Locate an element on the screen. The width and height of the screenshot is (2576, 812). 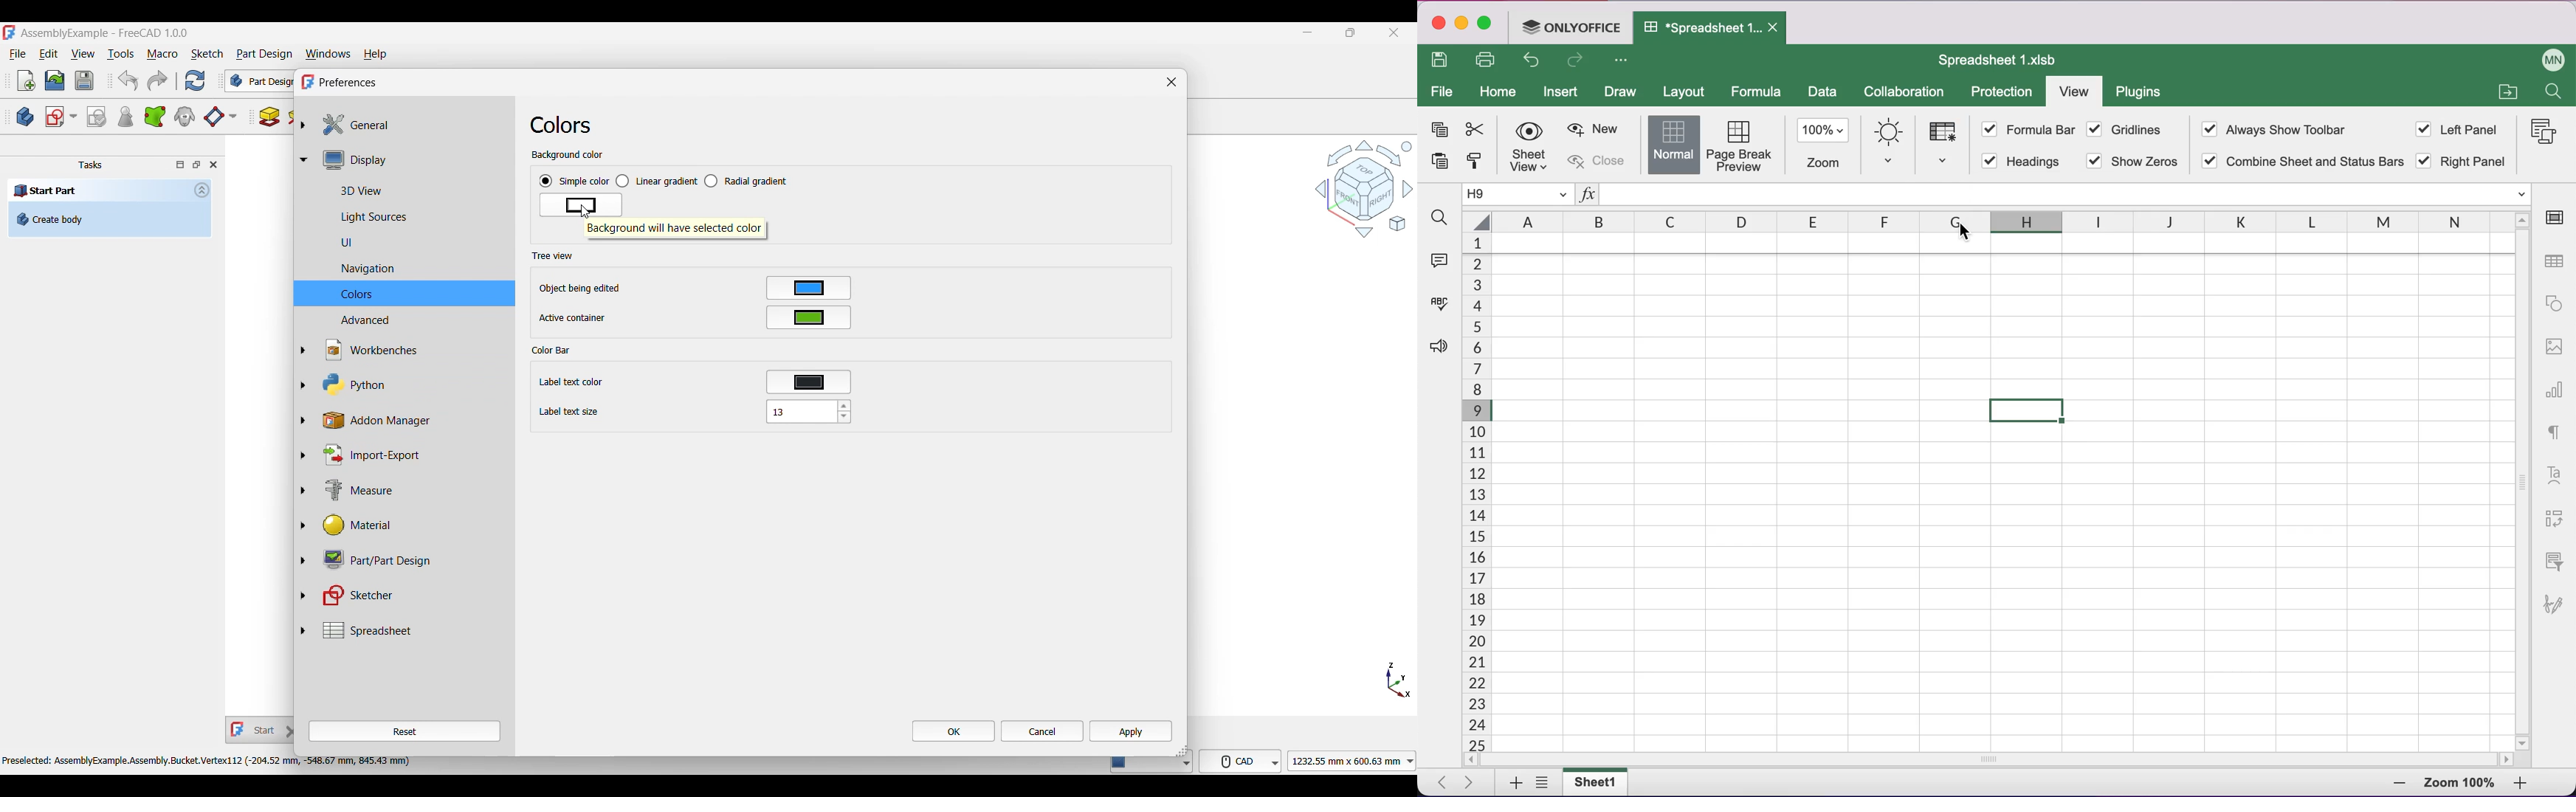
file a collection is located at coordinates (2507, 93).